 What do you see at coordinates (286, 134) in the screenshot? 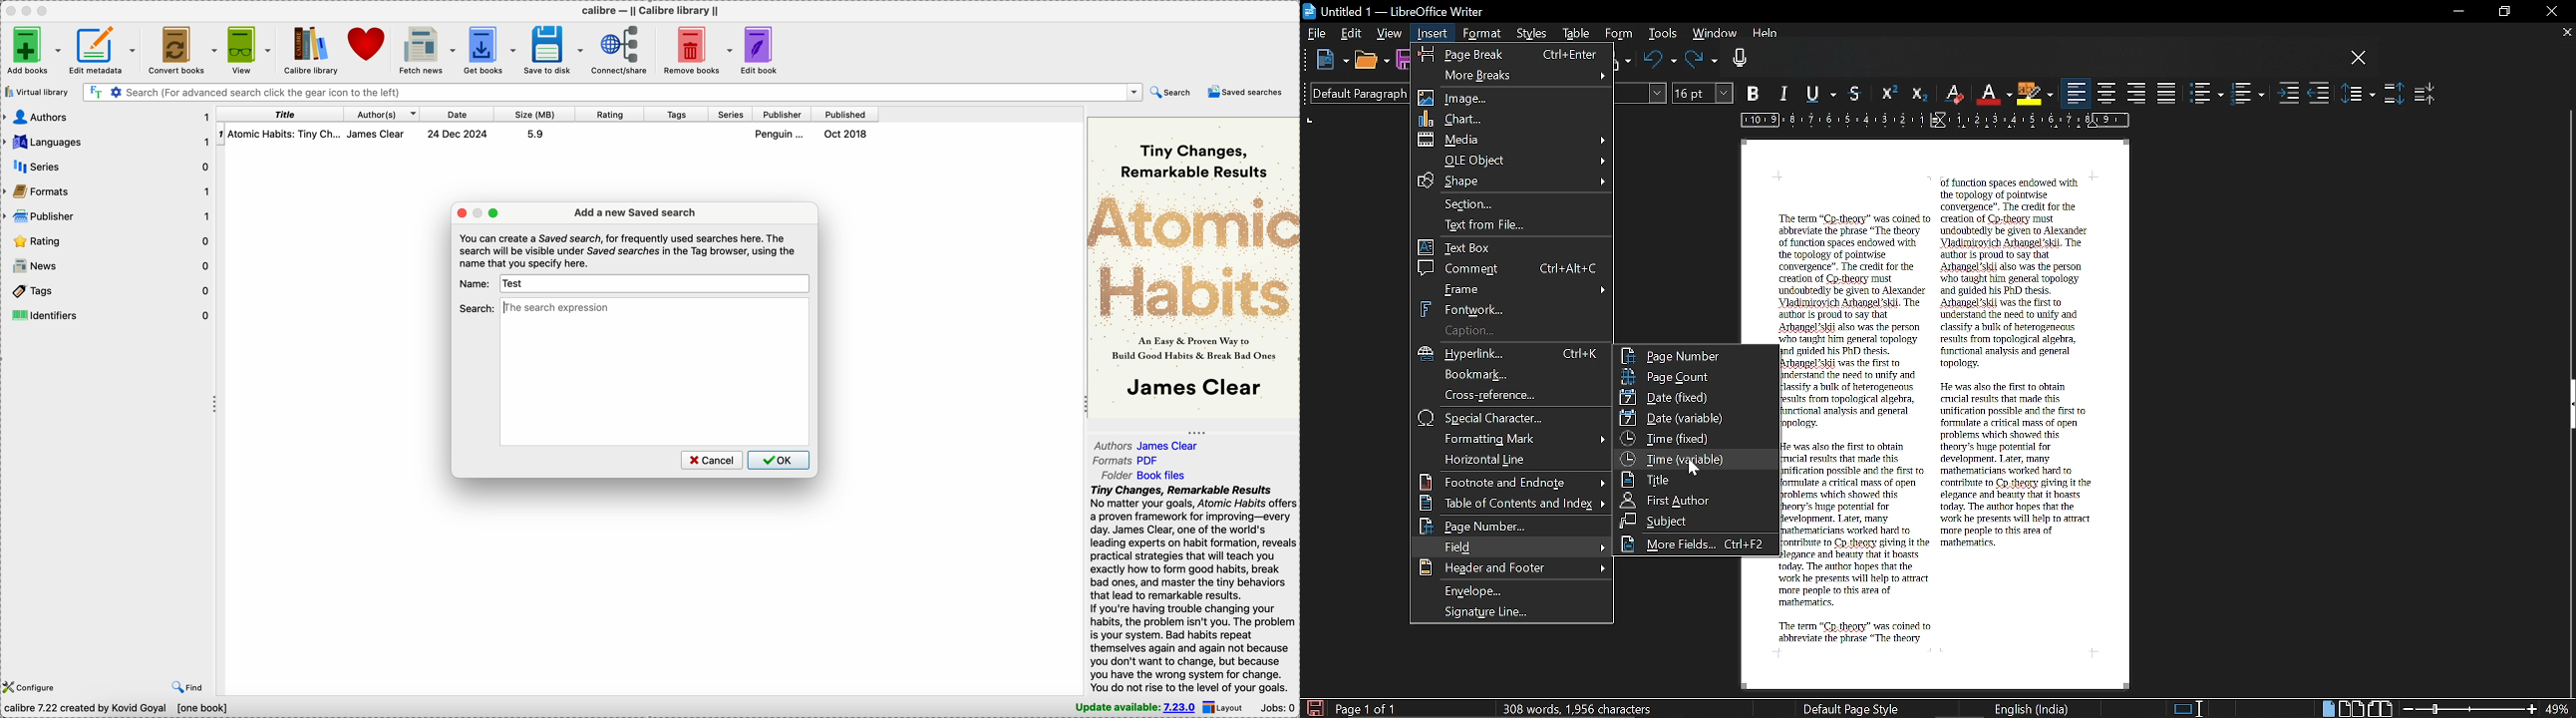
I see `atomic habits: Tiny changes, remarkable results` at bounding box center [286, 134].